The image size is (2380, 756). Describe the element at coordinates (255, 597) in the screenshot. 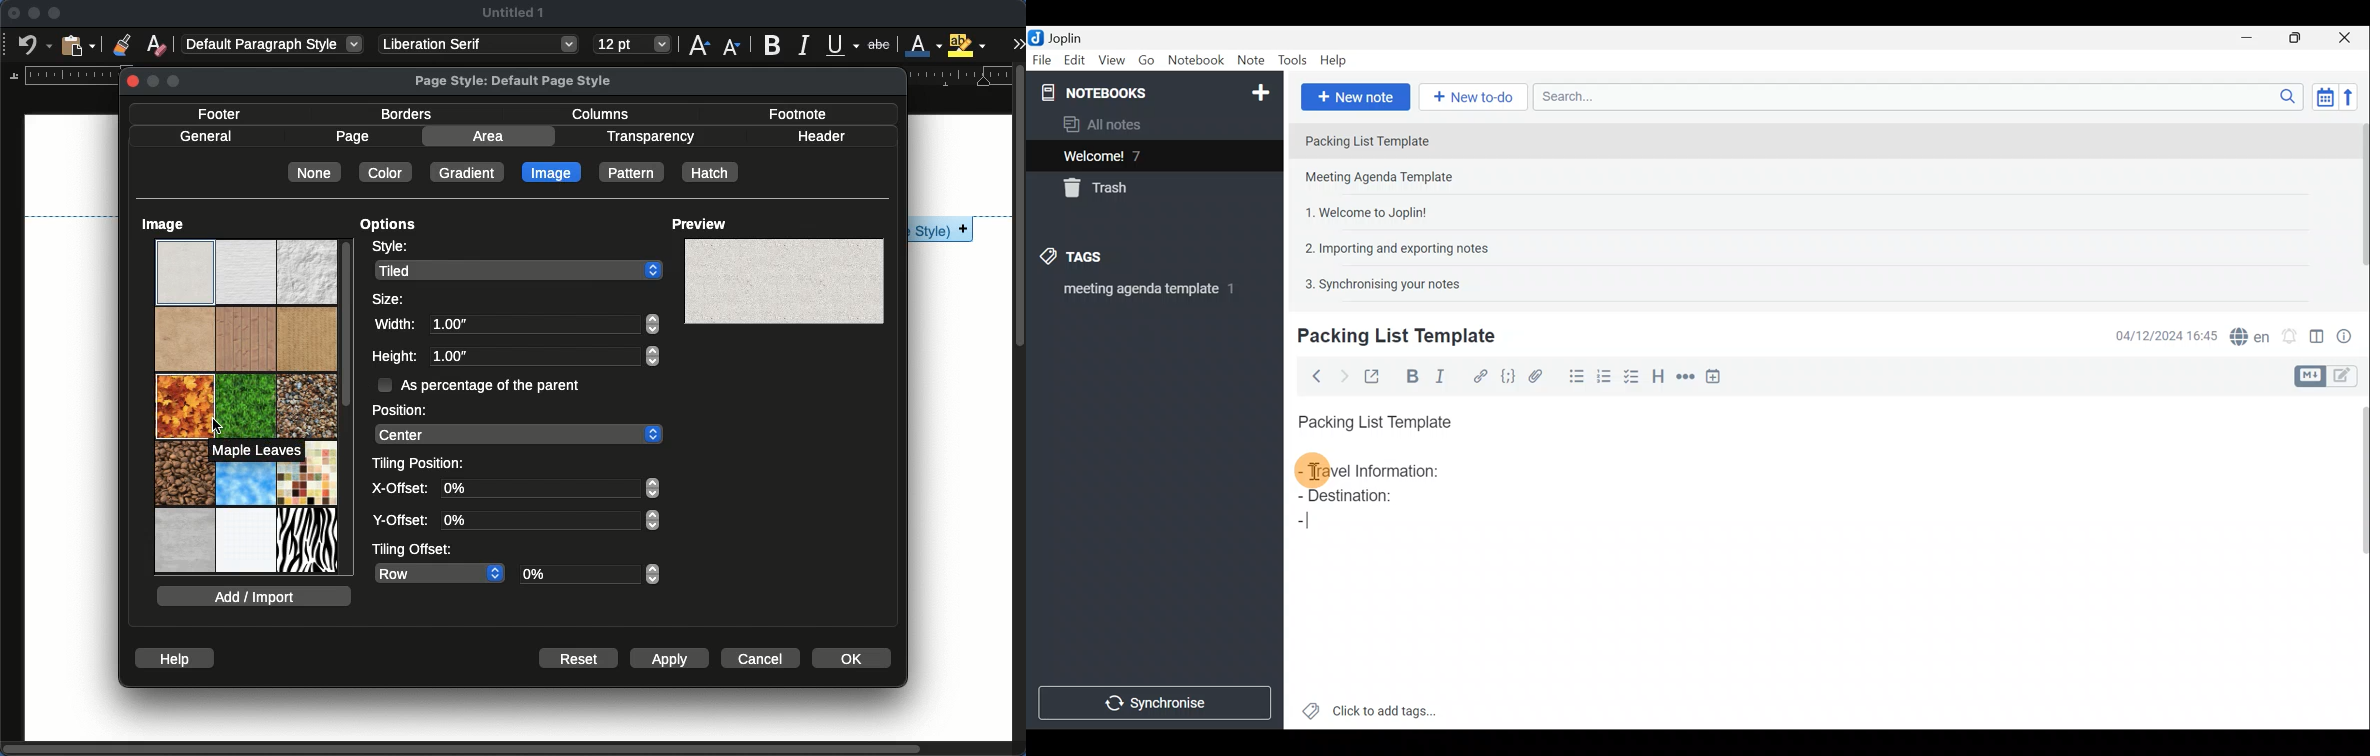

I see `add / import` at that location.